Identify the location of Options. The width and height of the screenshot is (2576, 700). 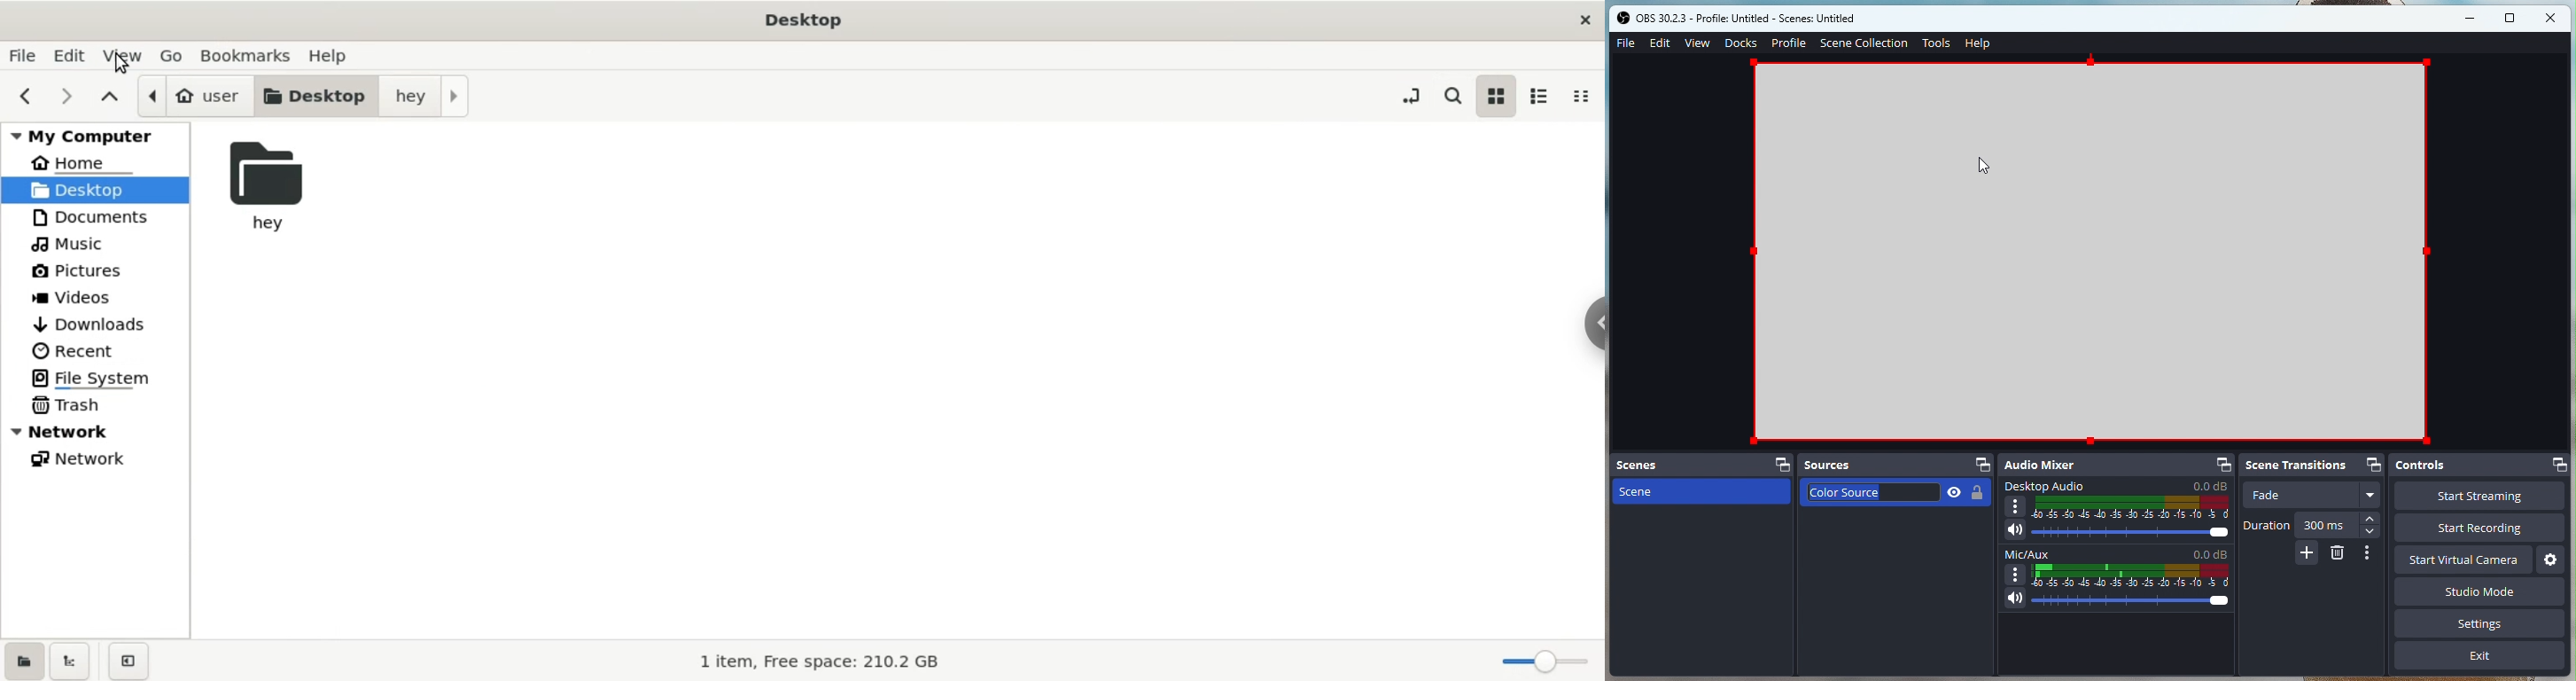
(2370, 552).